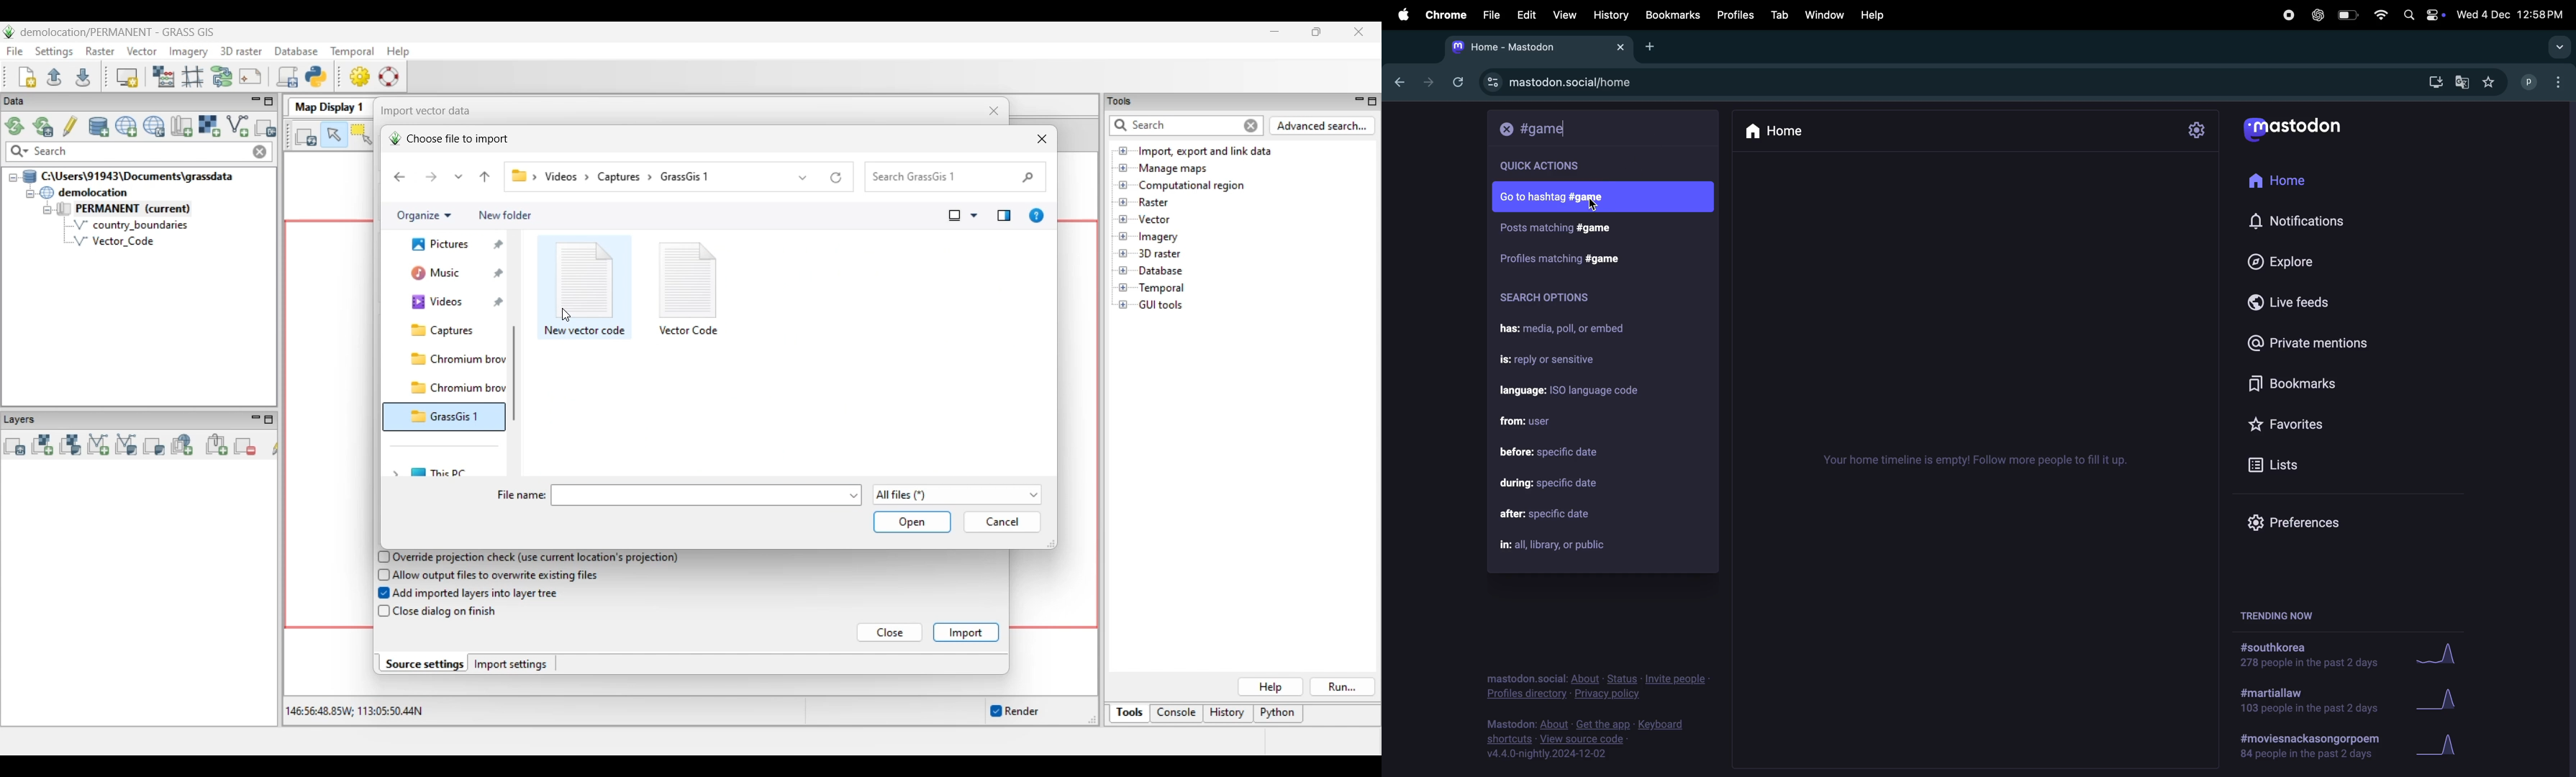 The image size is (2576, 784). I want to click on mastodon url, so click(1564, 82).